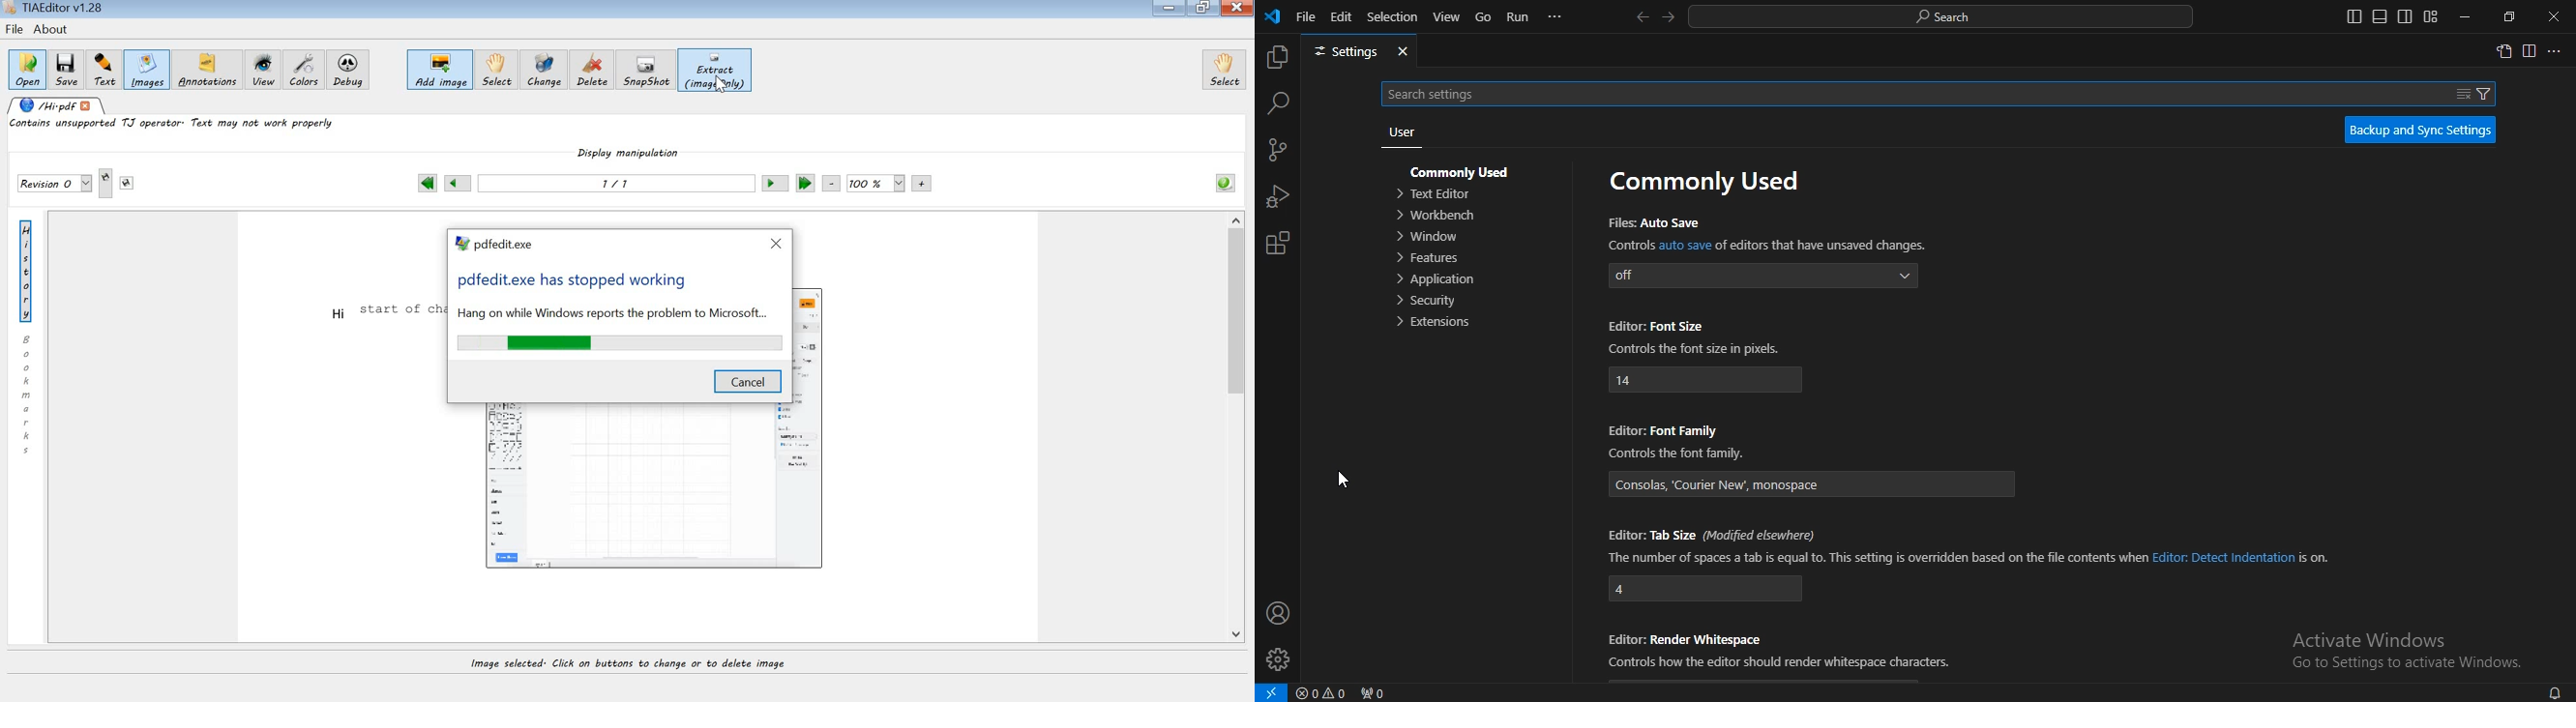 The image size is (2576, 728). Describe the element at coordinates (54, 9) in the screenshot. I see `system name` at that location.